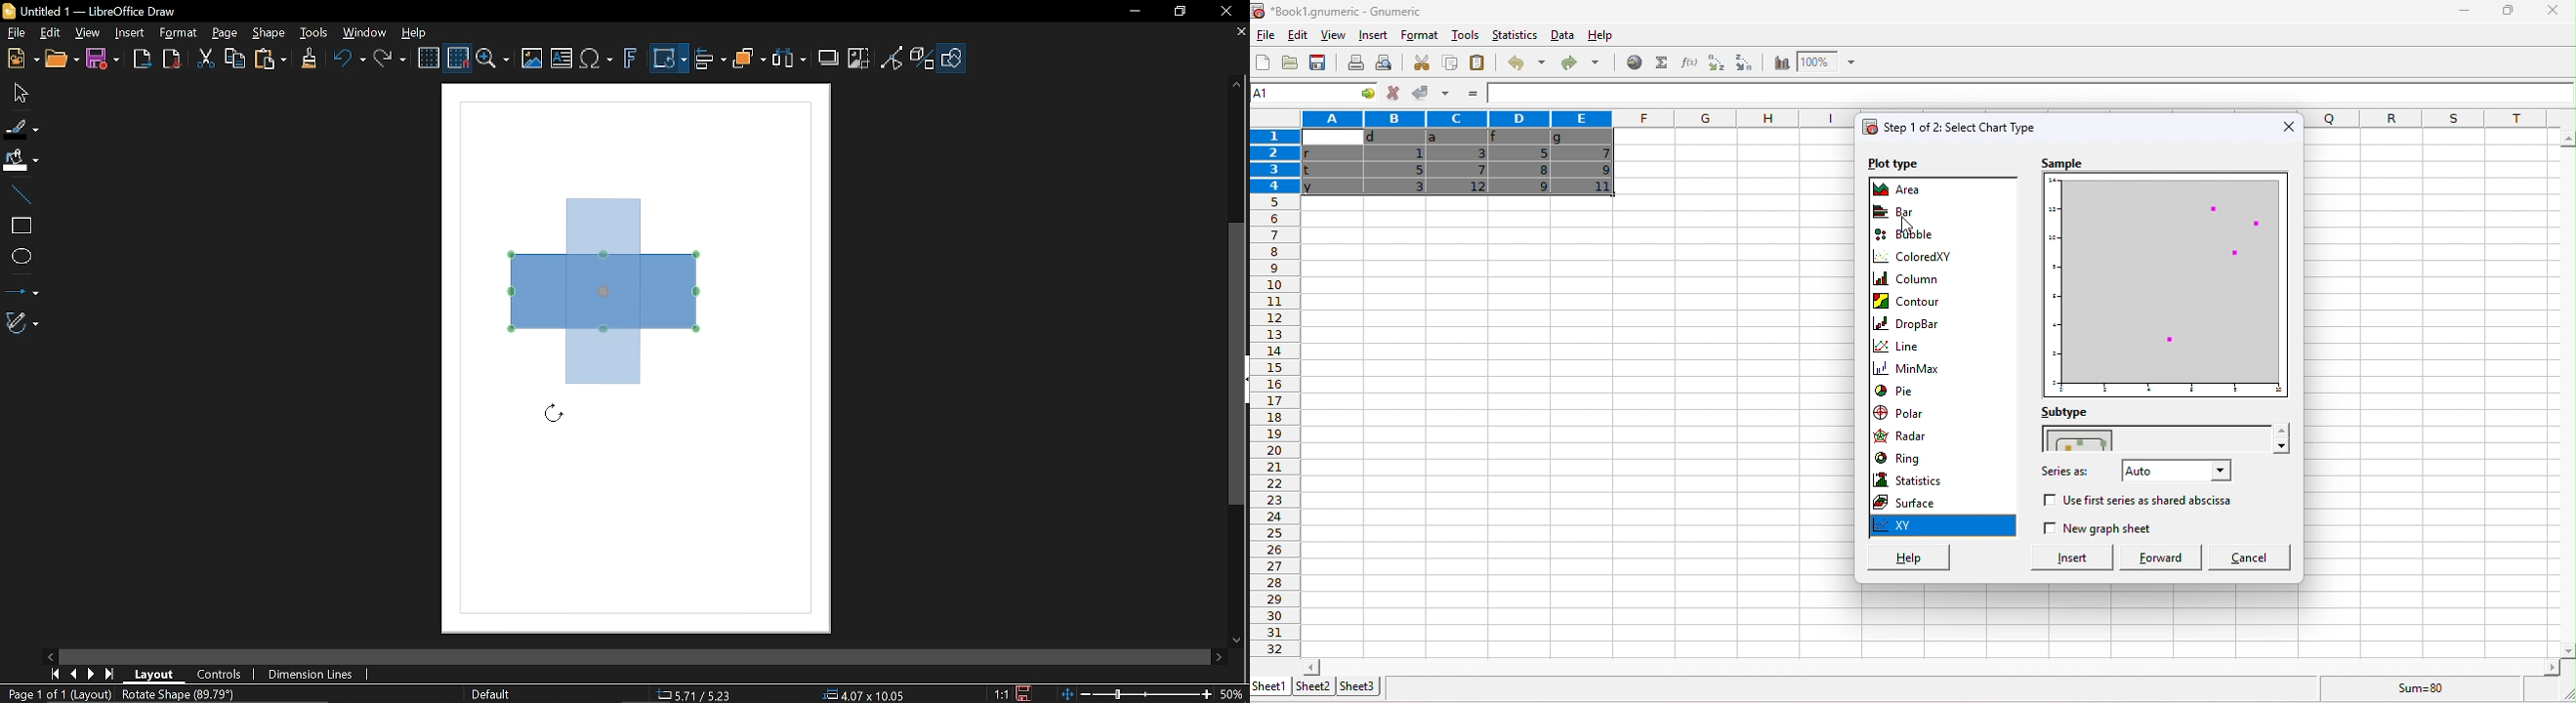  I want to click on open, so click(1292, 63).